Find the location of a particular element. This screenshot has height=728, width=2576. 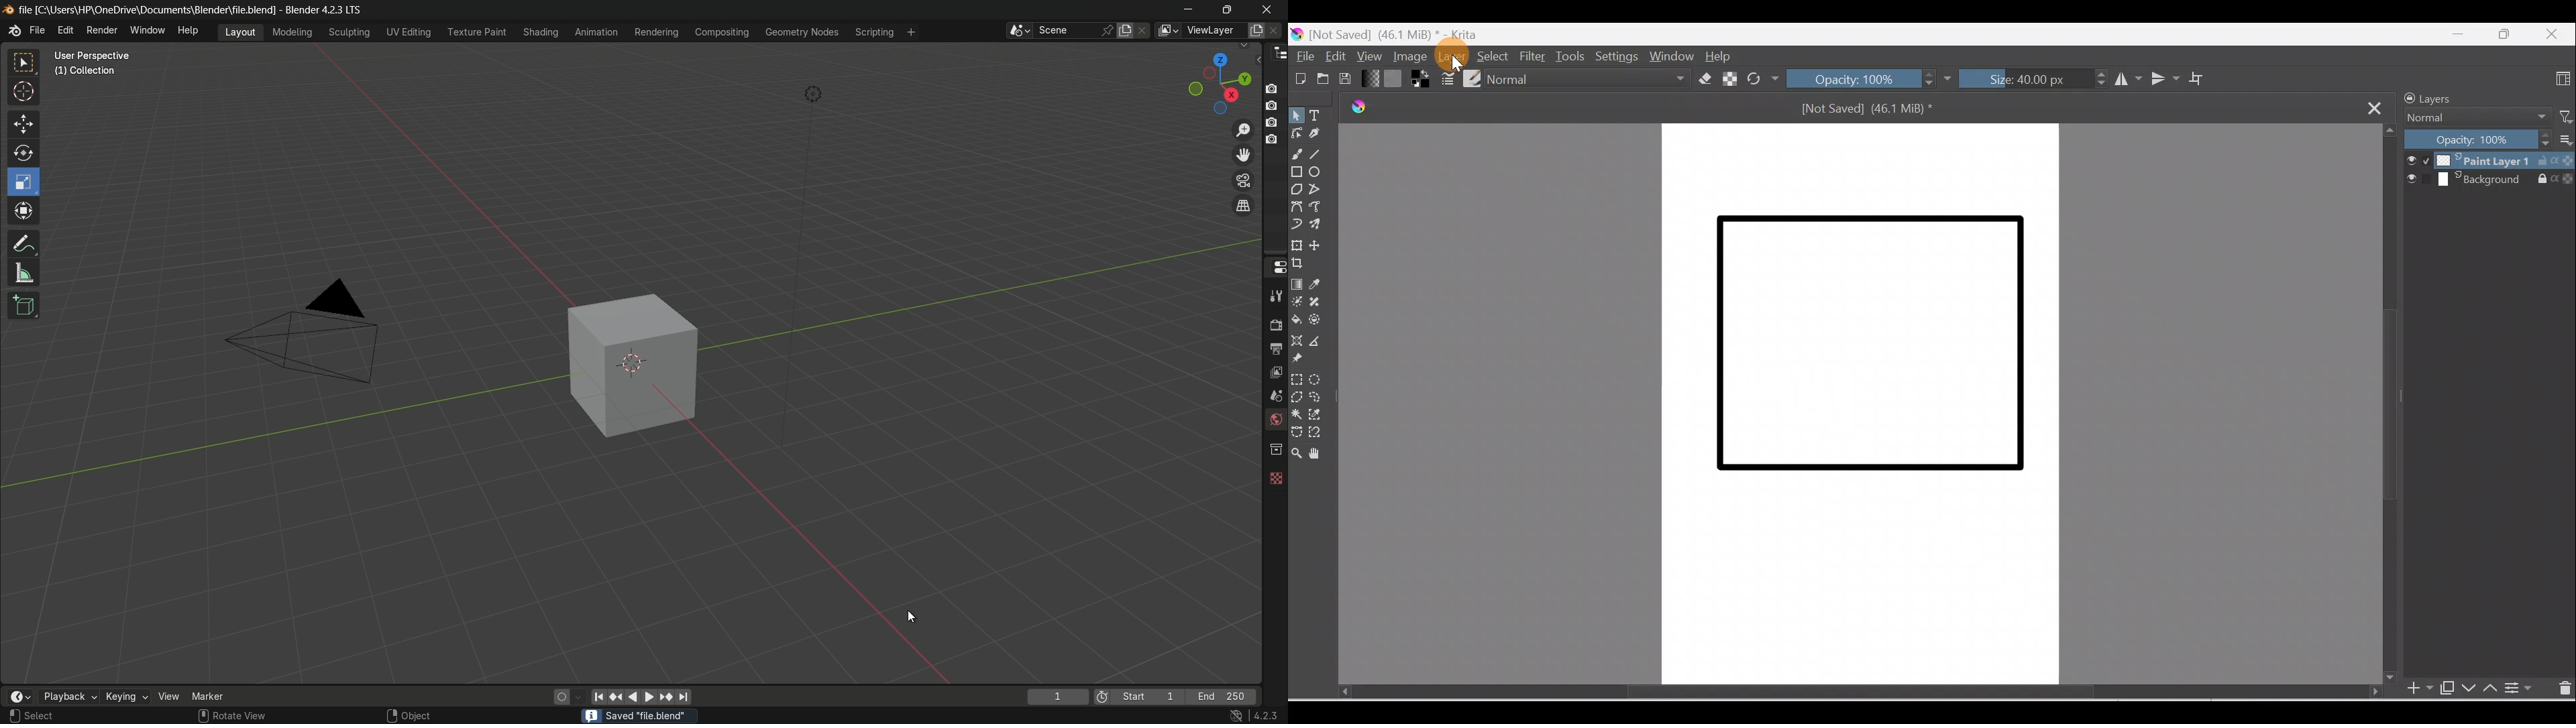

Opacity: 100% is located at coordinates (1869, 80).